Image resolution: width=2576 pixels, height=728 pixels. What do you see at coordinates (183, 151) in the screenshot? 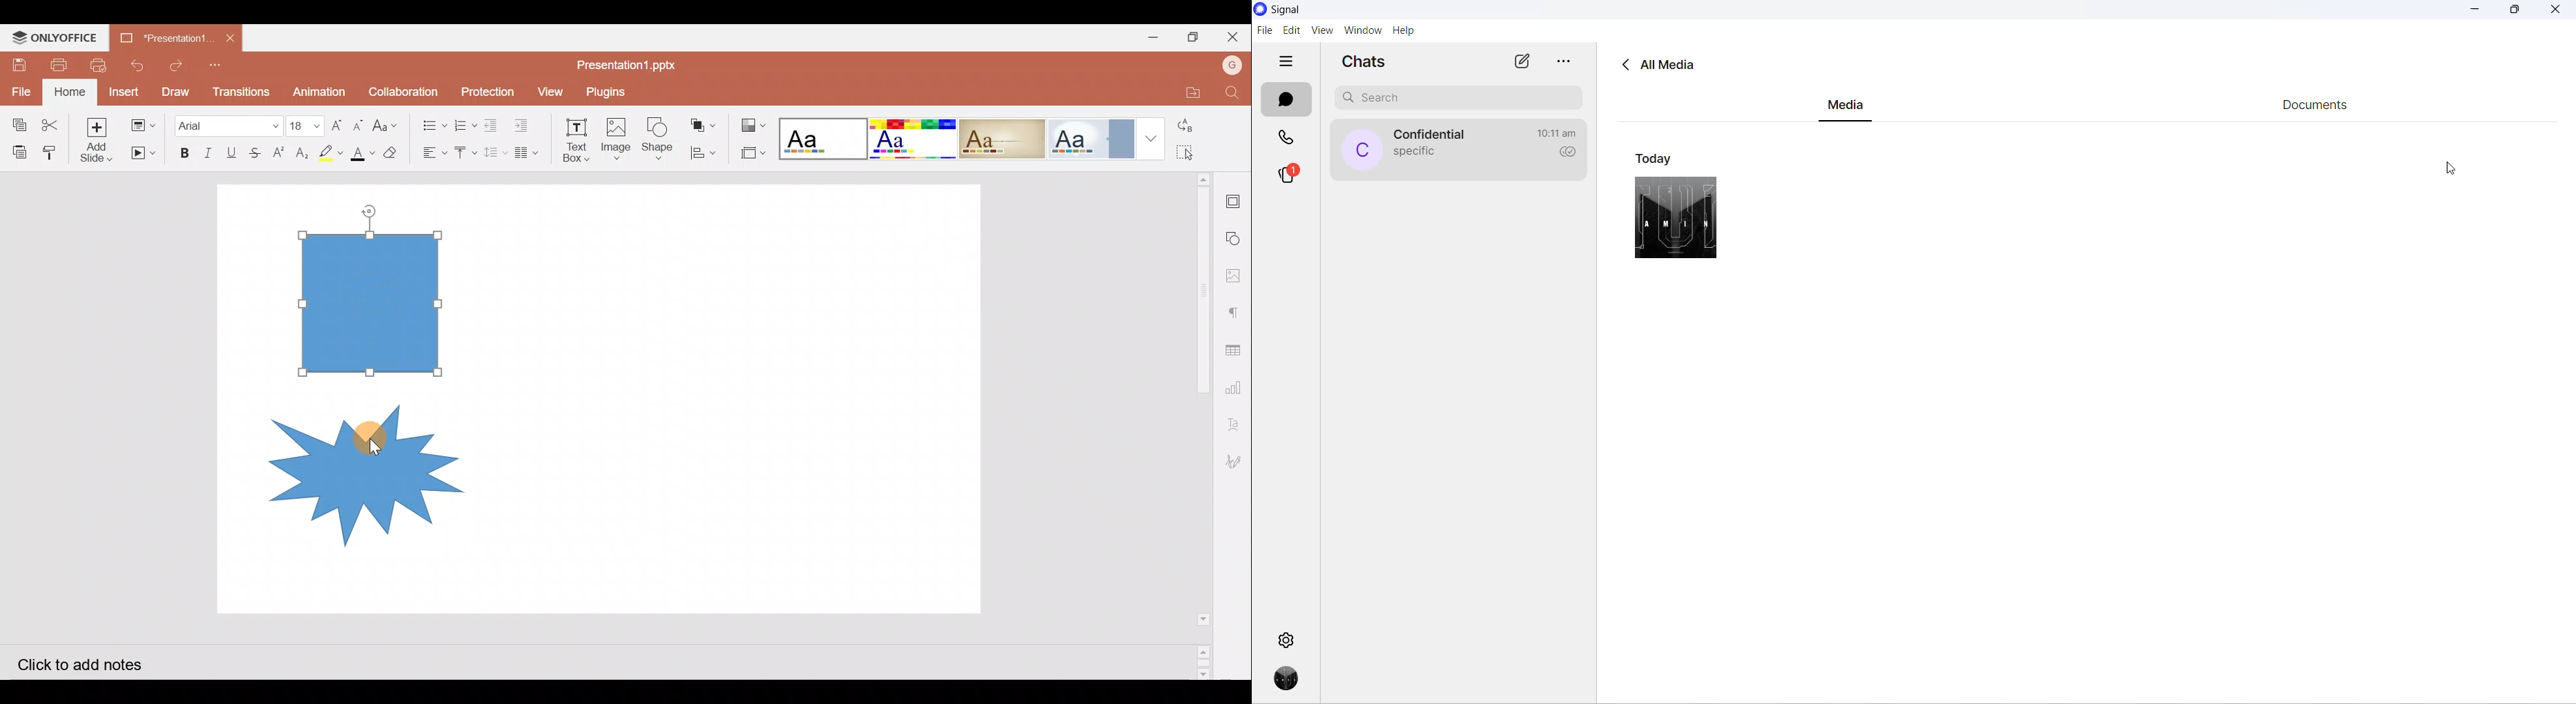
I see `Bold` at bounding box center [183, 151].